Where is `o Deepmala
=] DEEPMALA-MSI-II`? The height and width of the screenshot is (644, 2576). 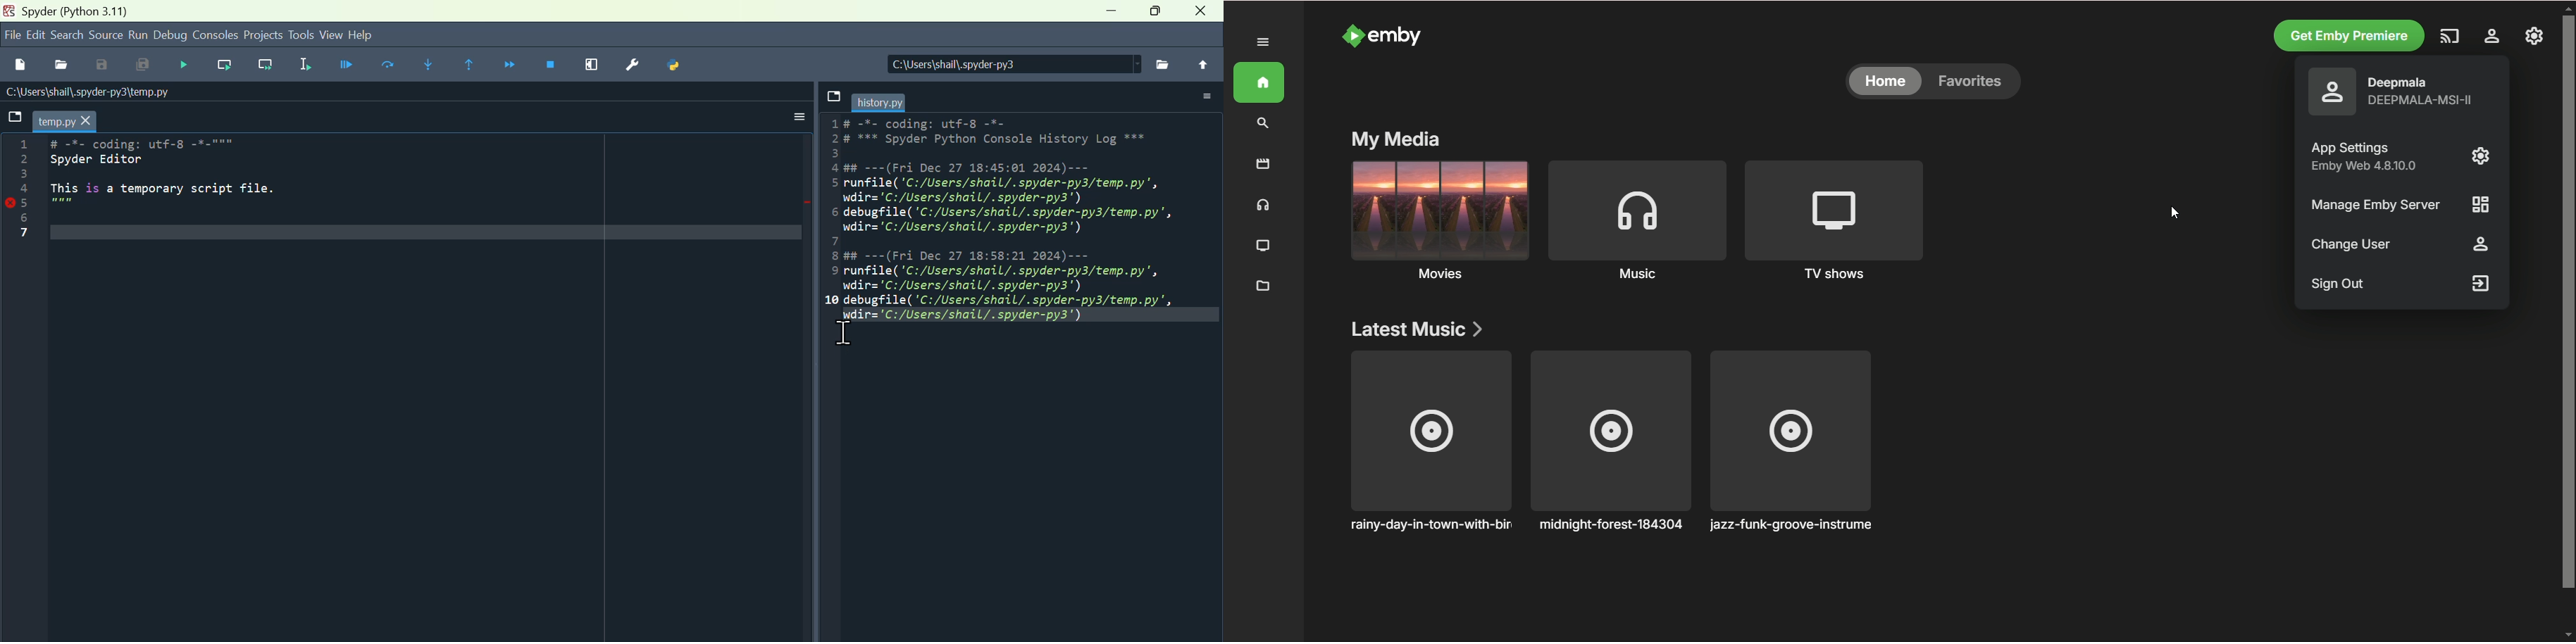 o Deepmala
=] DEEPMALA-MSI-II is located at coordinates (2398, 90).